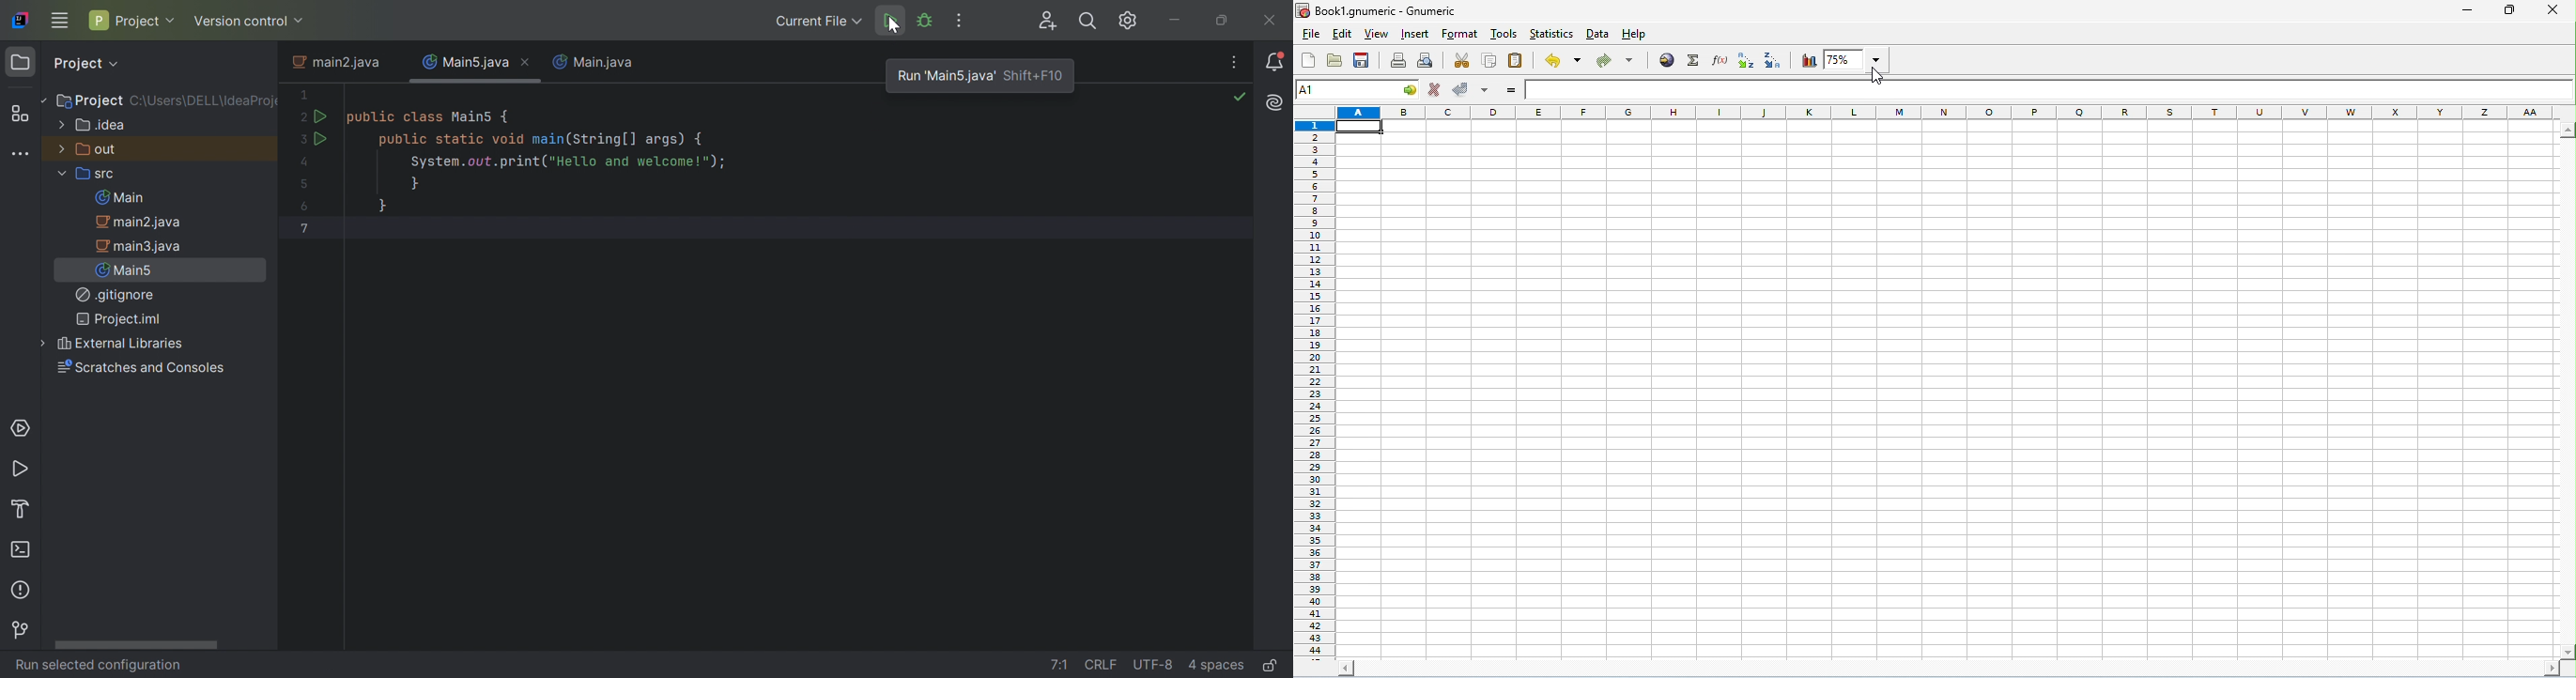  I want to click on 75%, so click(1856, 59).